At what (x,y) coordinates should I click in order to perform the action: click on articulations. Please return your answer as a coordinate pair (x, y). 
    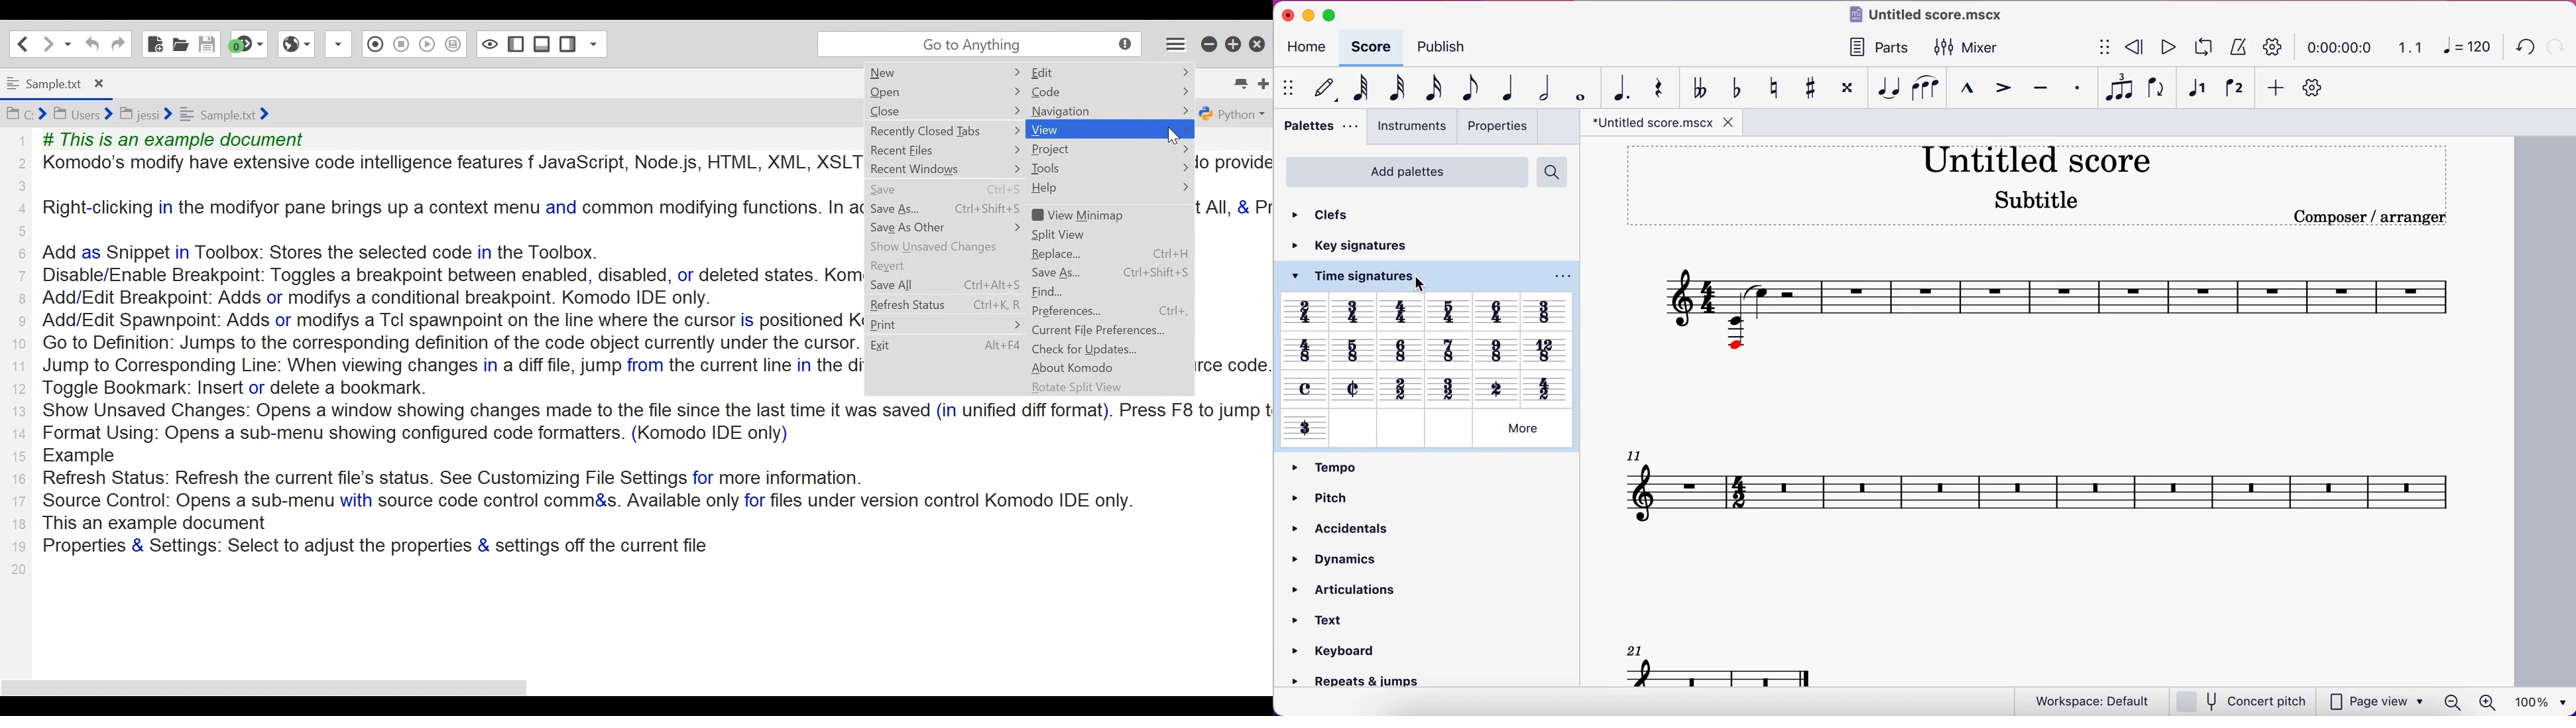
    Looking at the image, I should click on (1345, 591).